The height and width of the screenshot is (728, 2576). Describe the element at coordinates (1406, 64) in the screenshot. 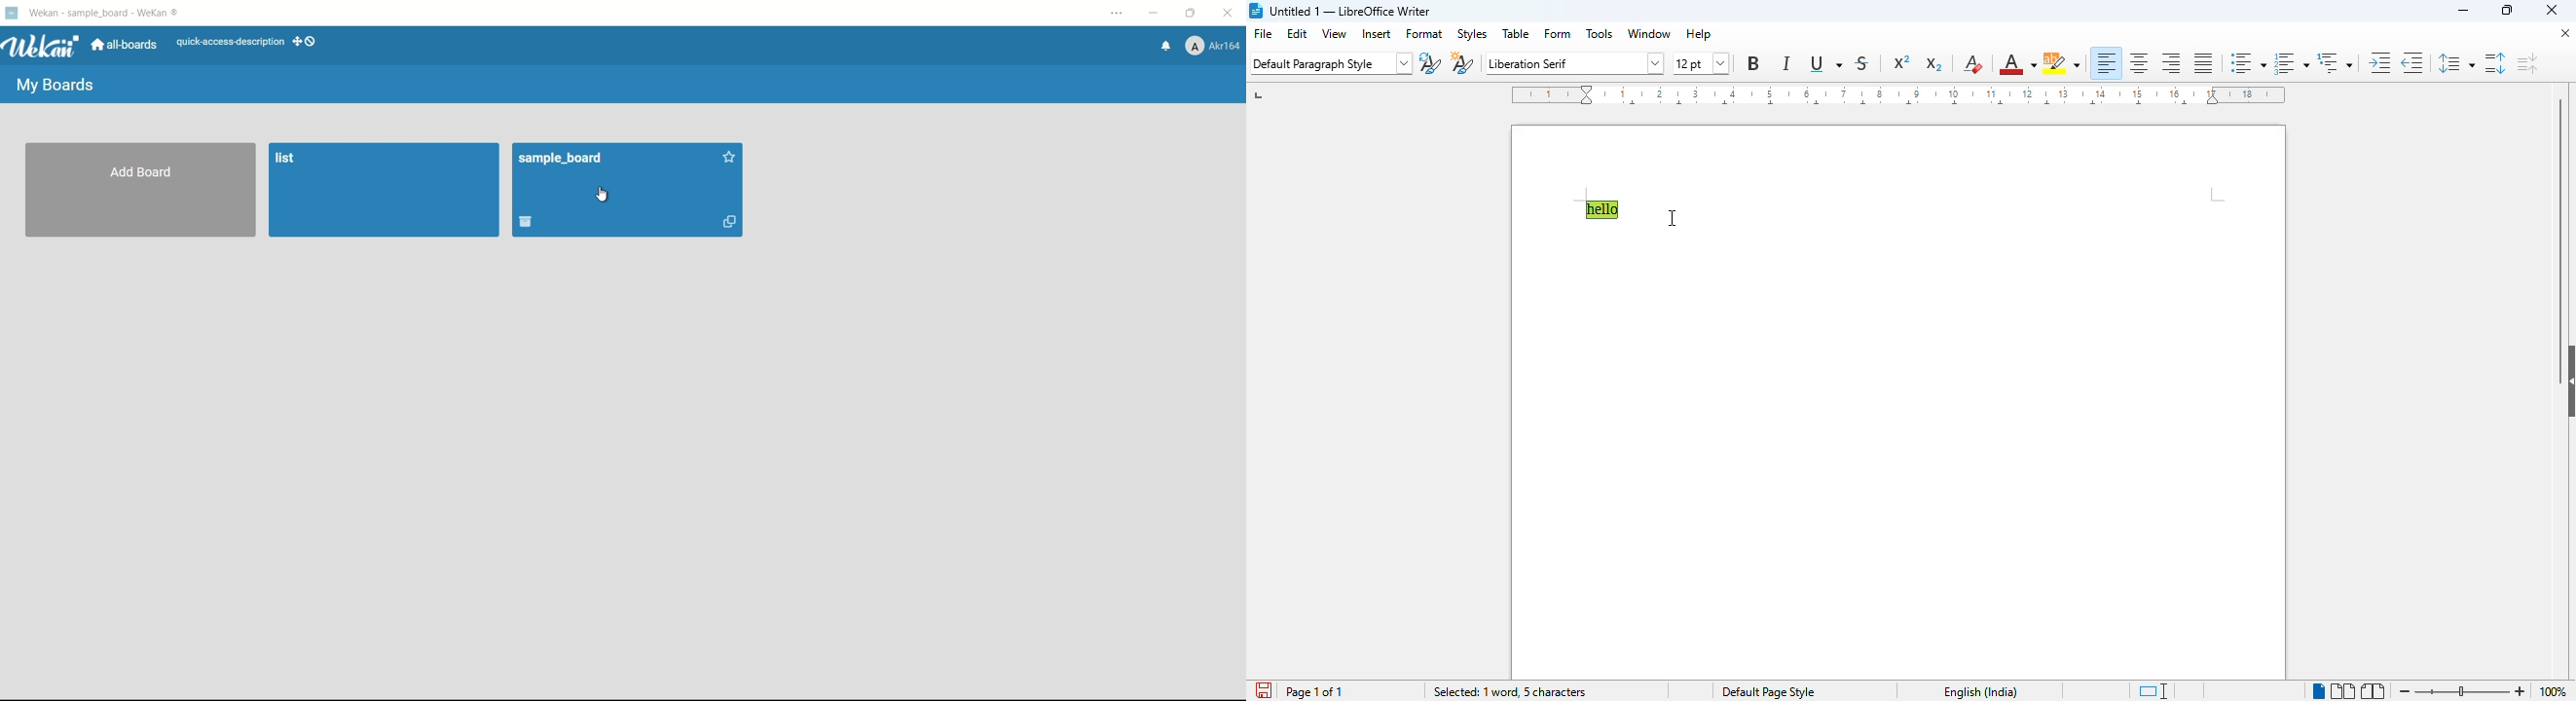

I see `dropdown` at that location.